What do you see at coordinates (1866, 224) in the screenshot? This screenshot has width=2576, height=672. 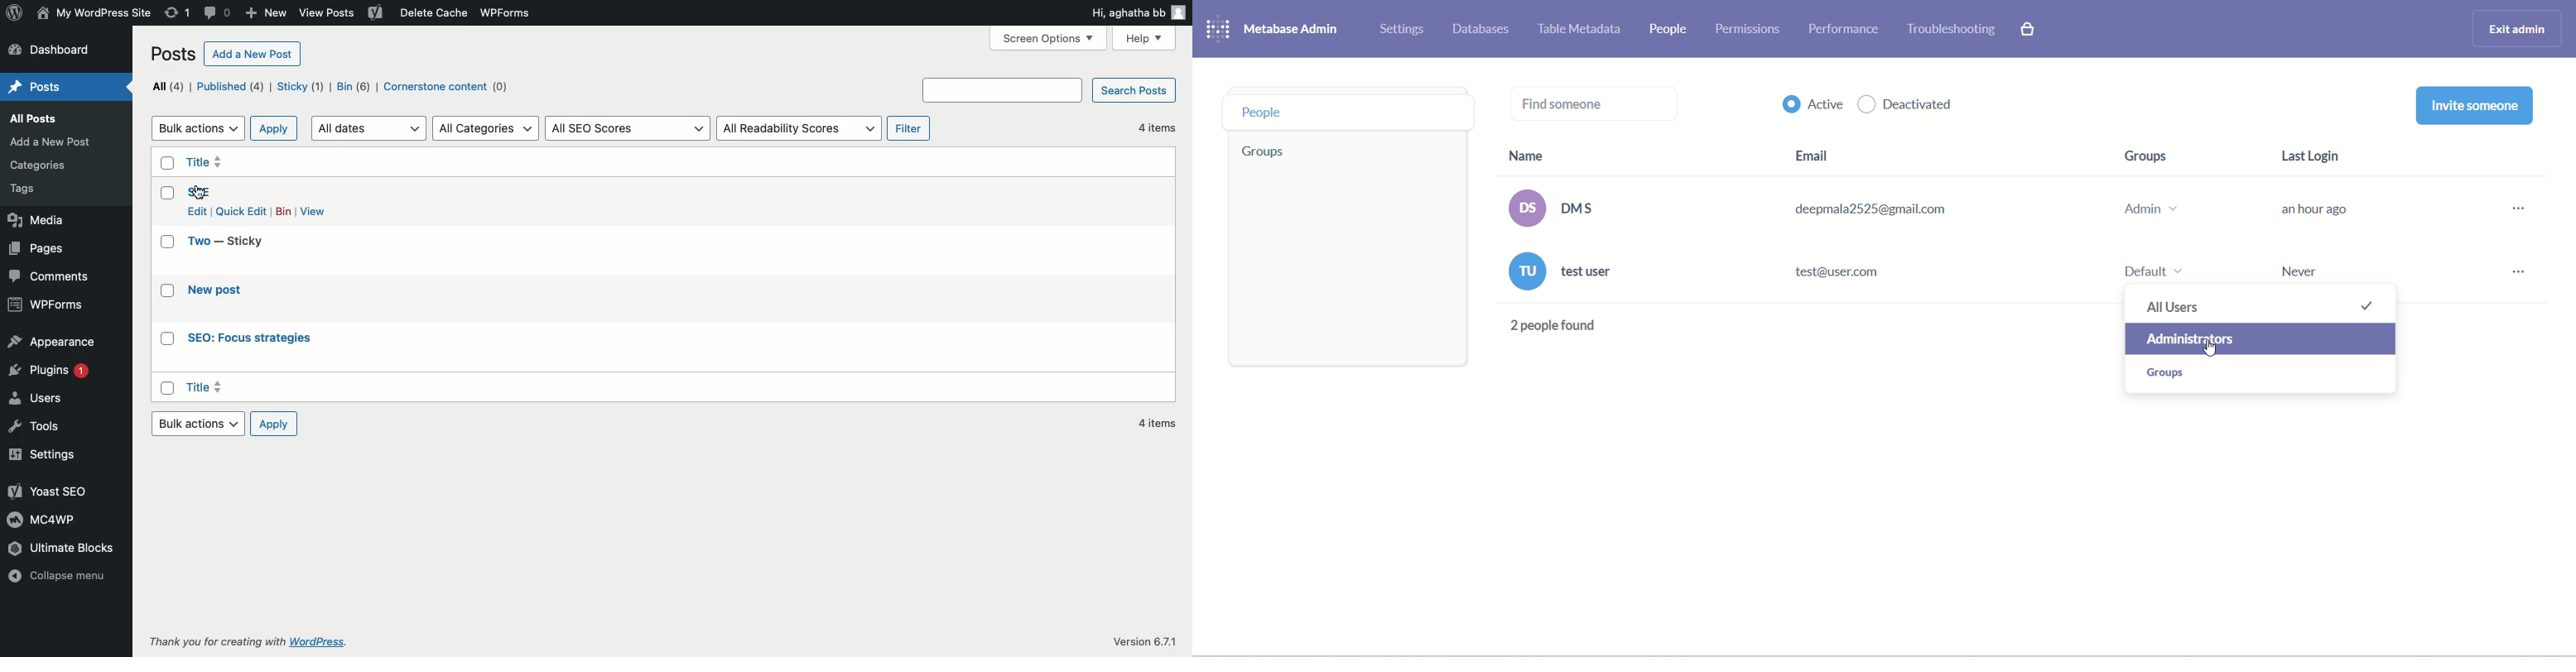 I see `email` at bounding box center [1866, 224].